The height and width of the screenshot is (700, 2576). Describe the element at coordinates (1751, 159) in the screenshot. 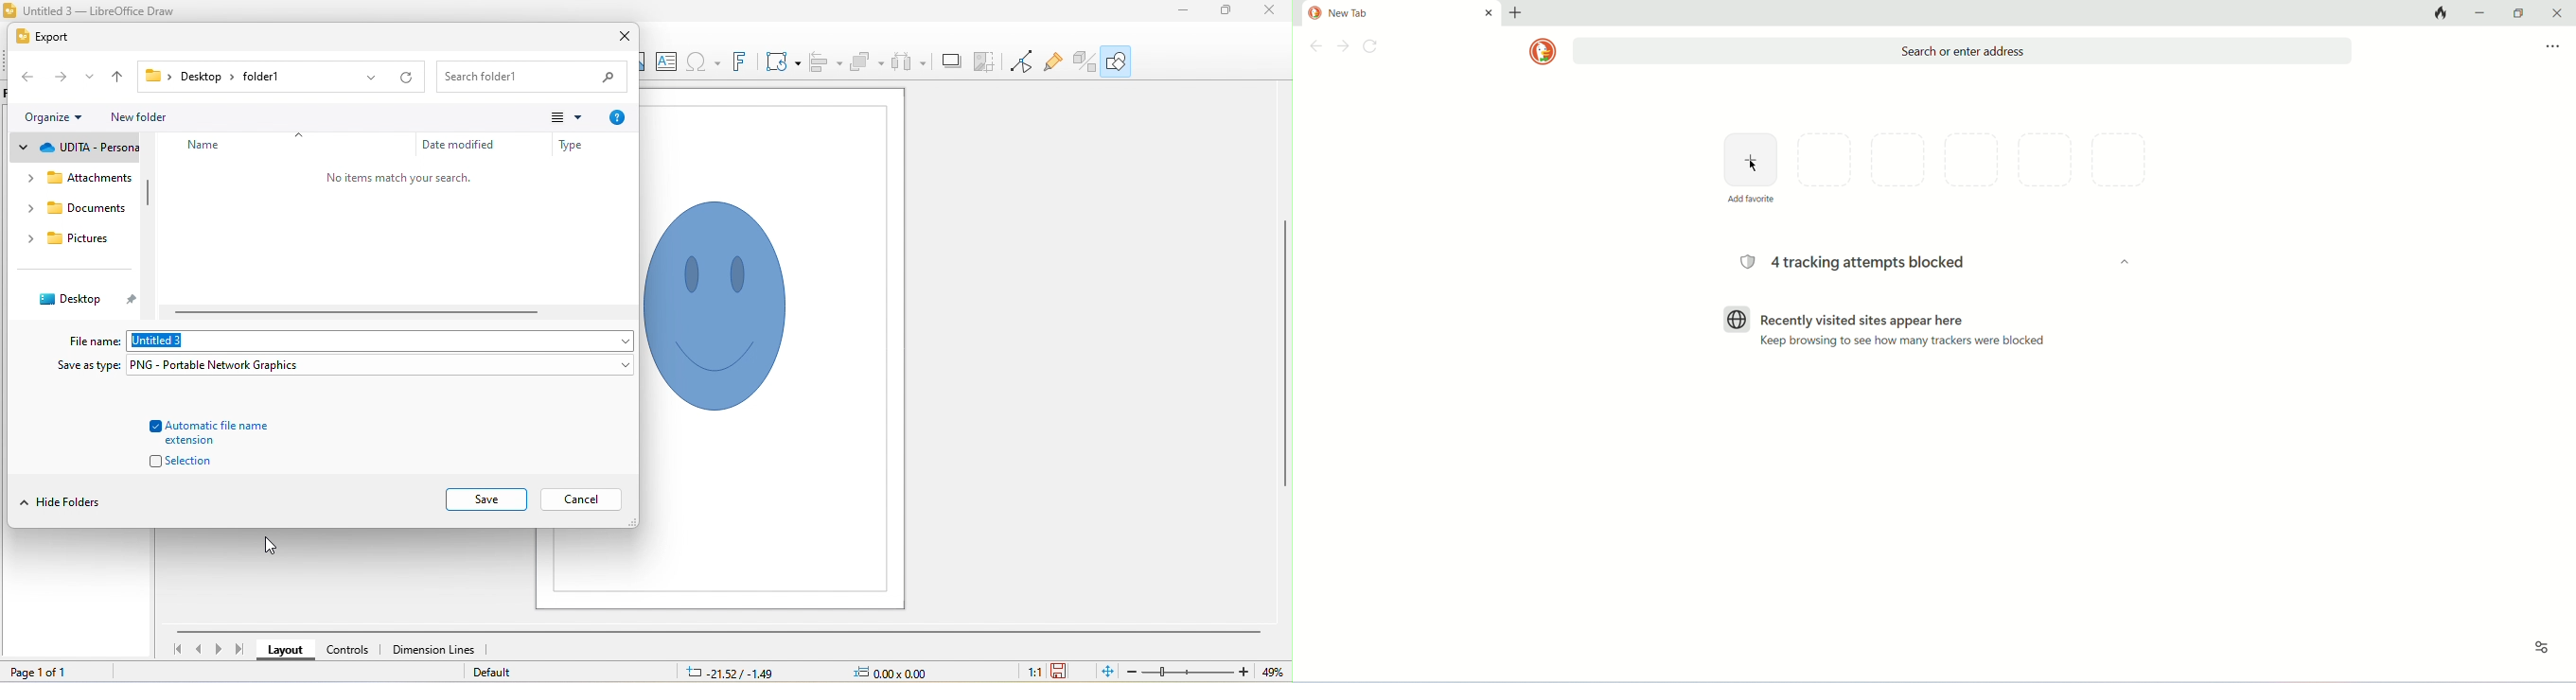

I see `add favourite` at that location.